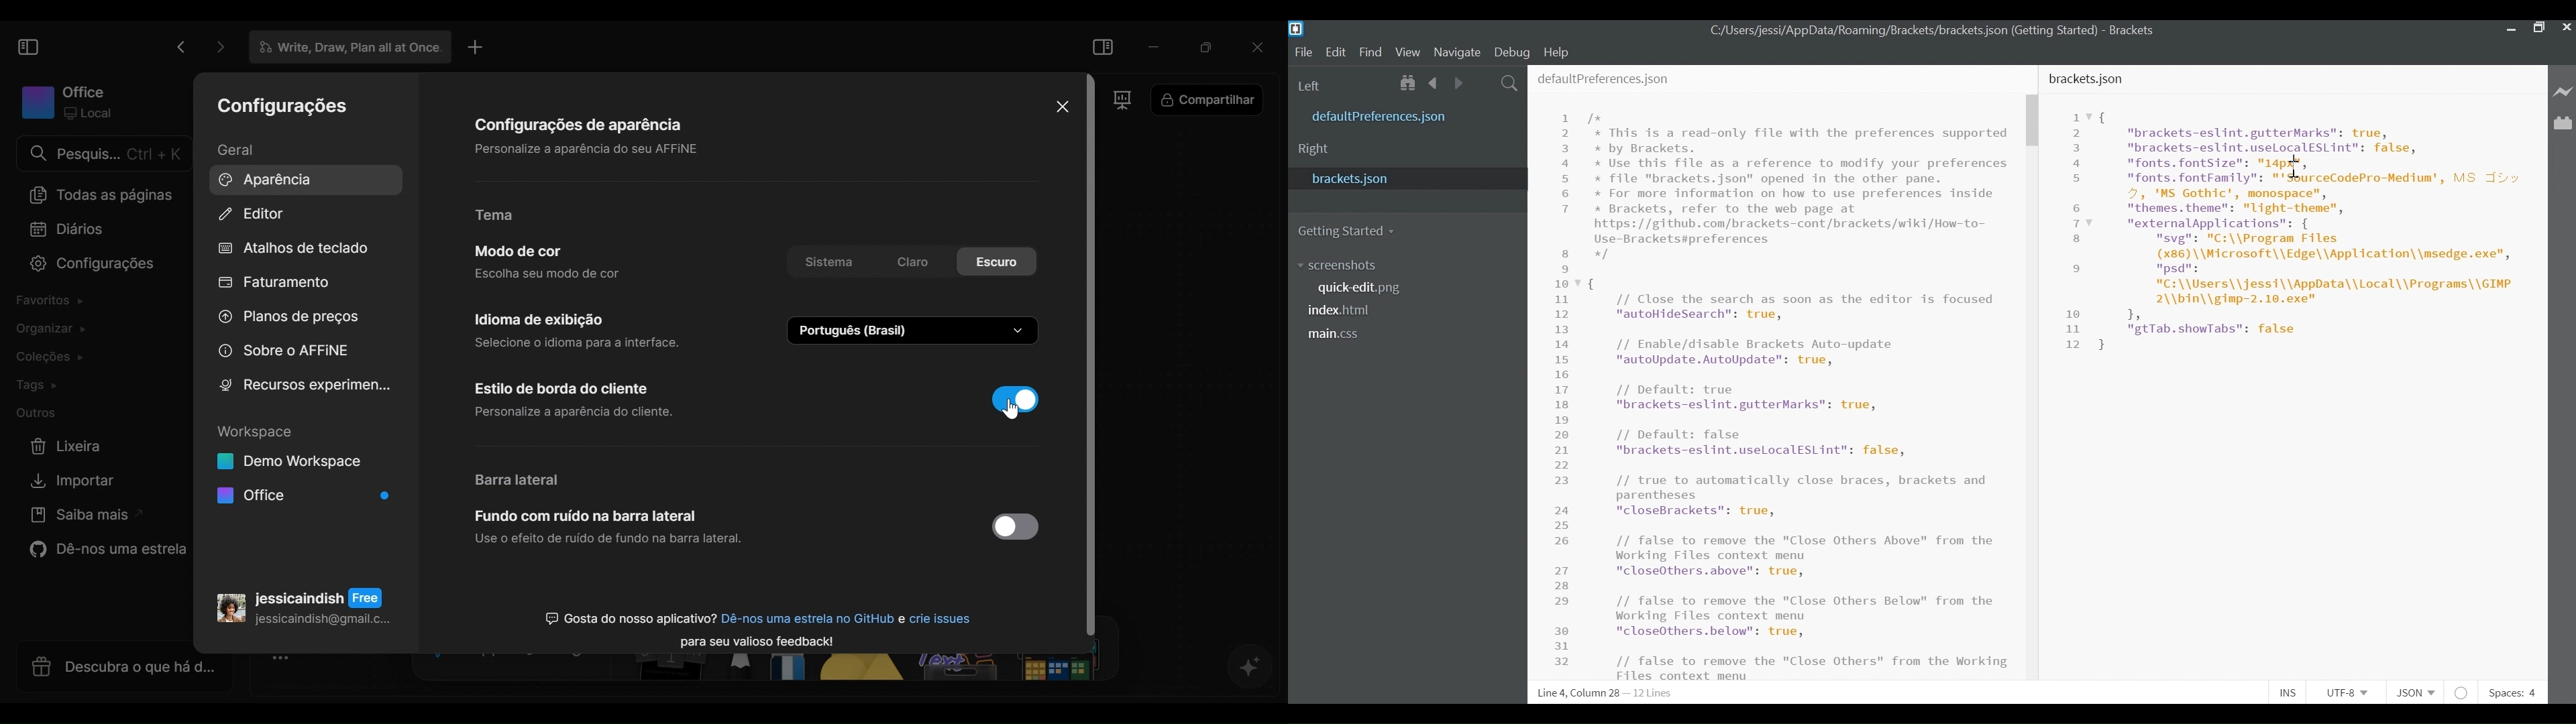  I want to click on quick-edit.png File, so click(1362, 288).